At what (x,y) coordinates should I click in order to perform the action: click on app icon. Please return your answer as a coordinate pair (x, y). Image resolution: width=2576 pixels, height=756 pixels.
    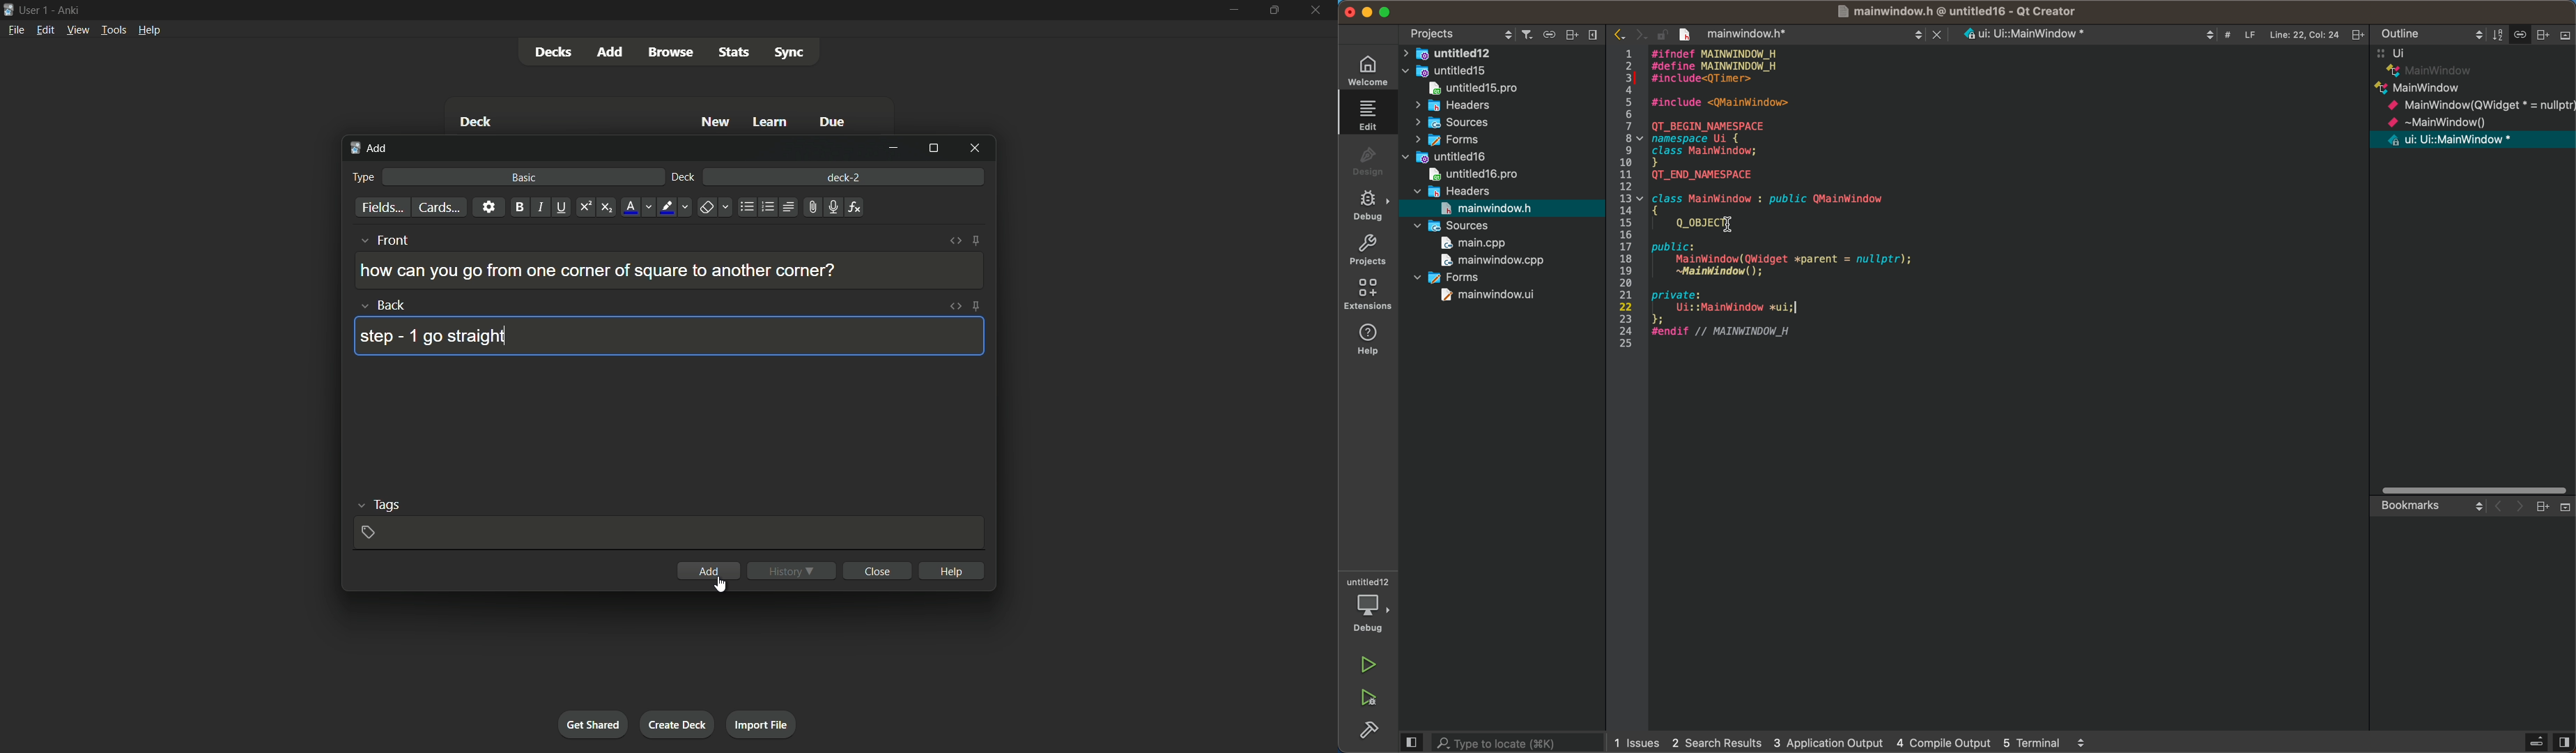
    Looking at the image, I should click on (8, 10).